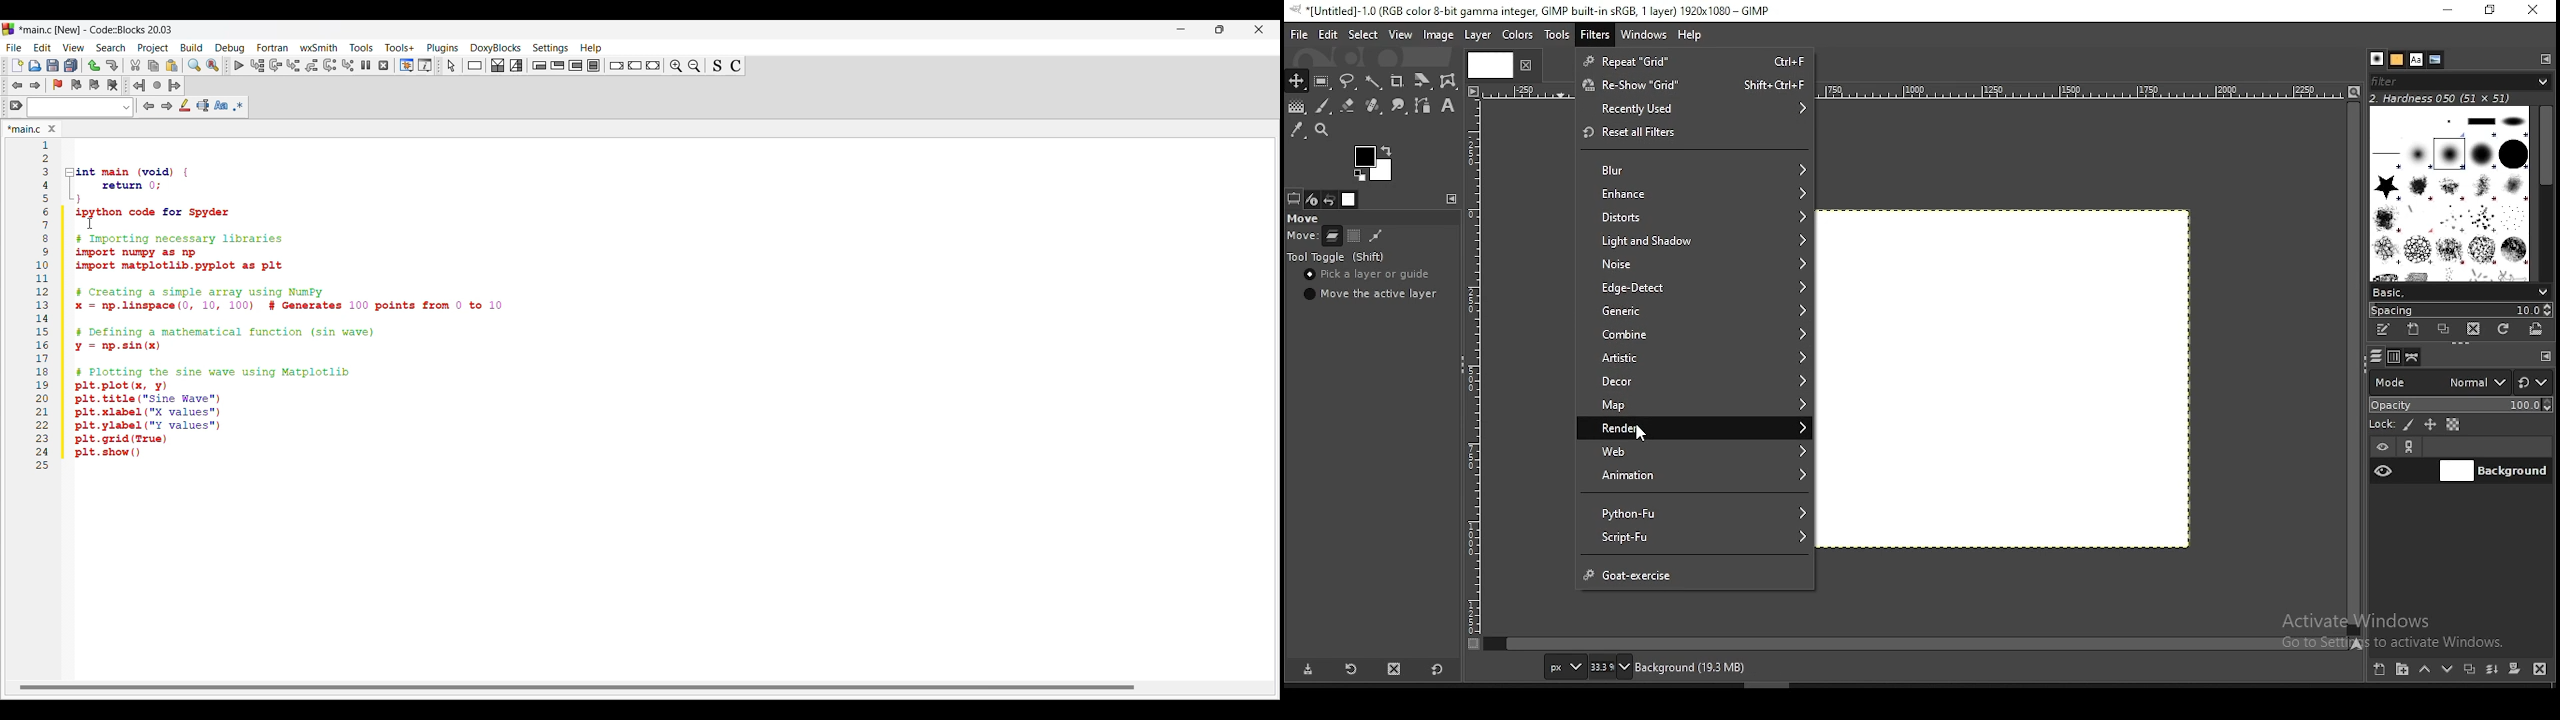  I want to click on Step into instruction, so click(347, 65).